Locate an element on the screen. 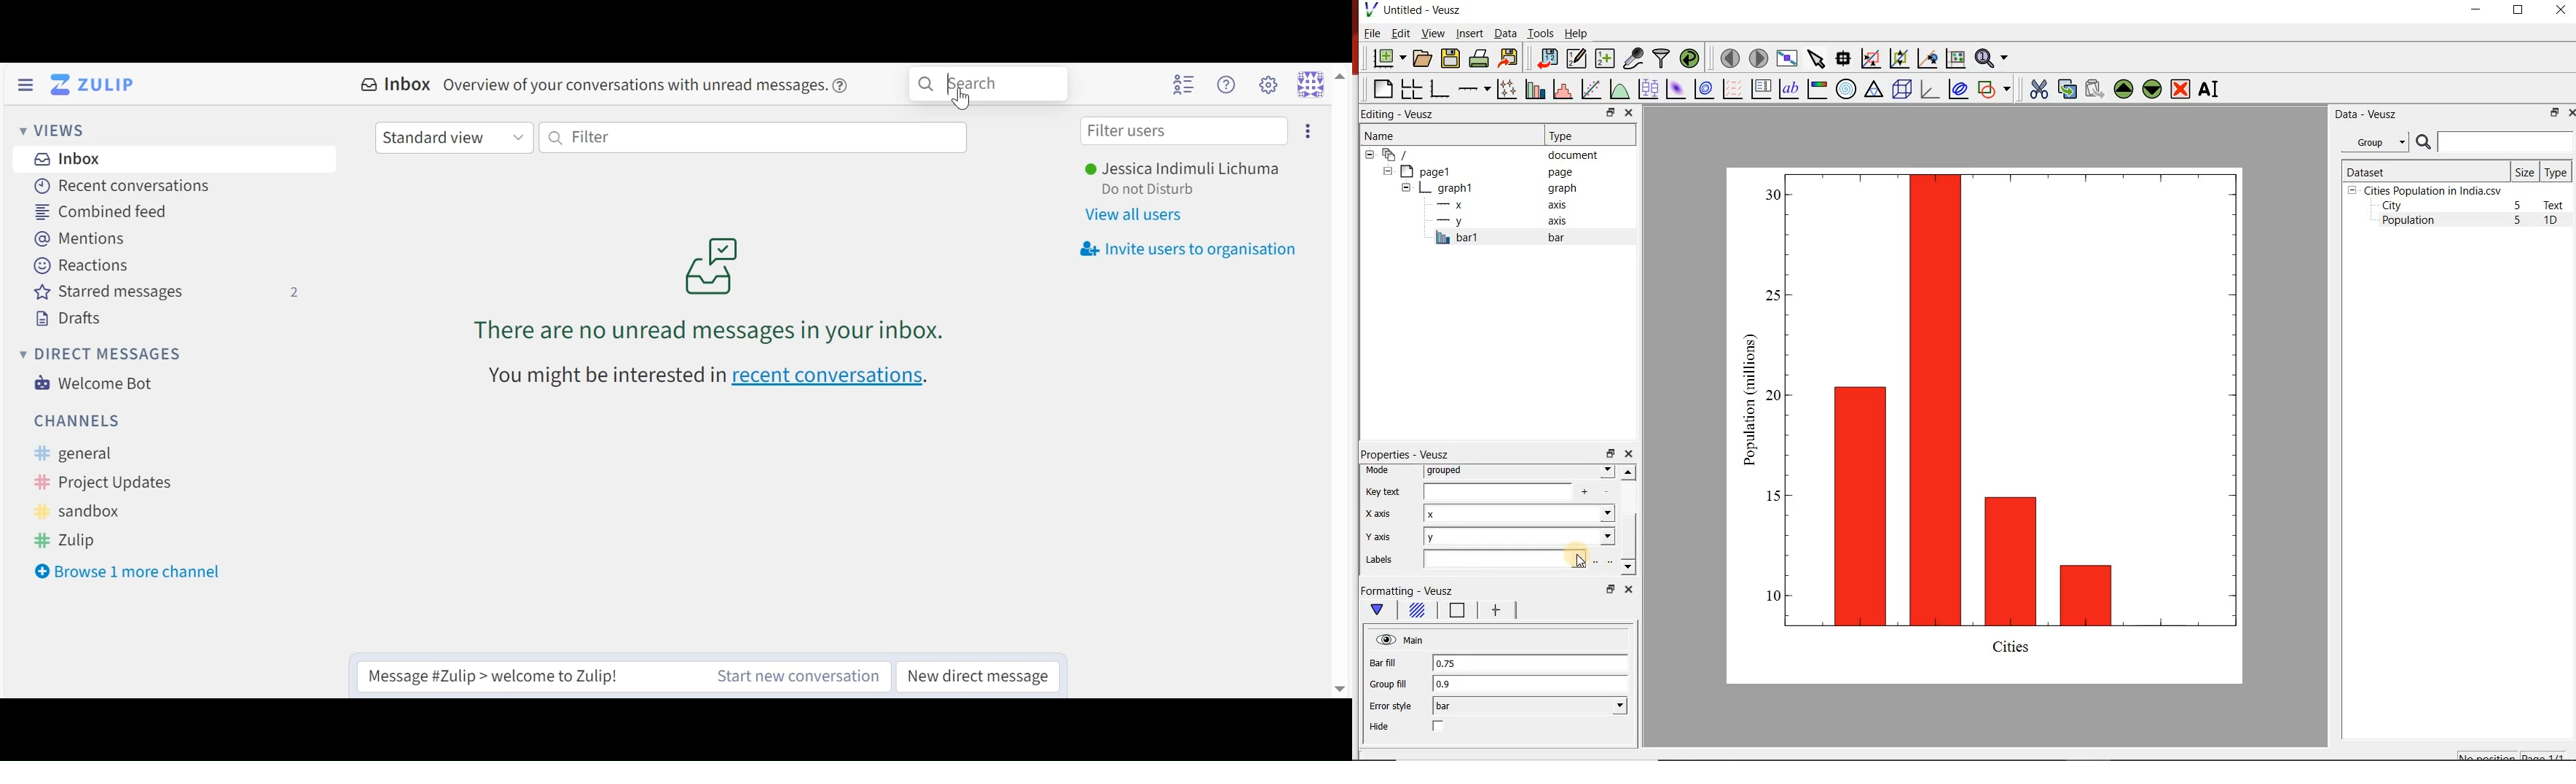 This screenshot has width=2576, height=784. Welcome Bot is located at coordinates (94, 383).